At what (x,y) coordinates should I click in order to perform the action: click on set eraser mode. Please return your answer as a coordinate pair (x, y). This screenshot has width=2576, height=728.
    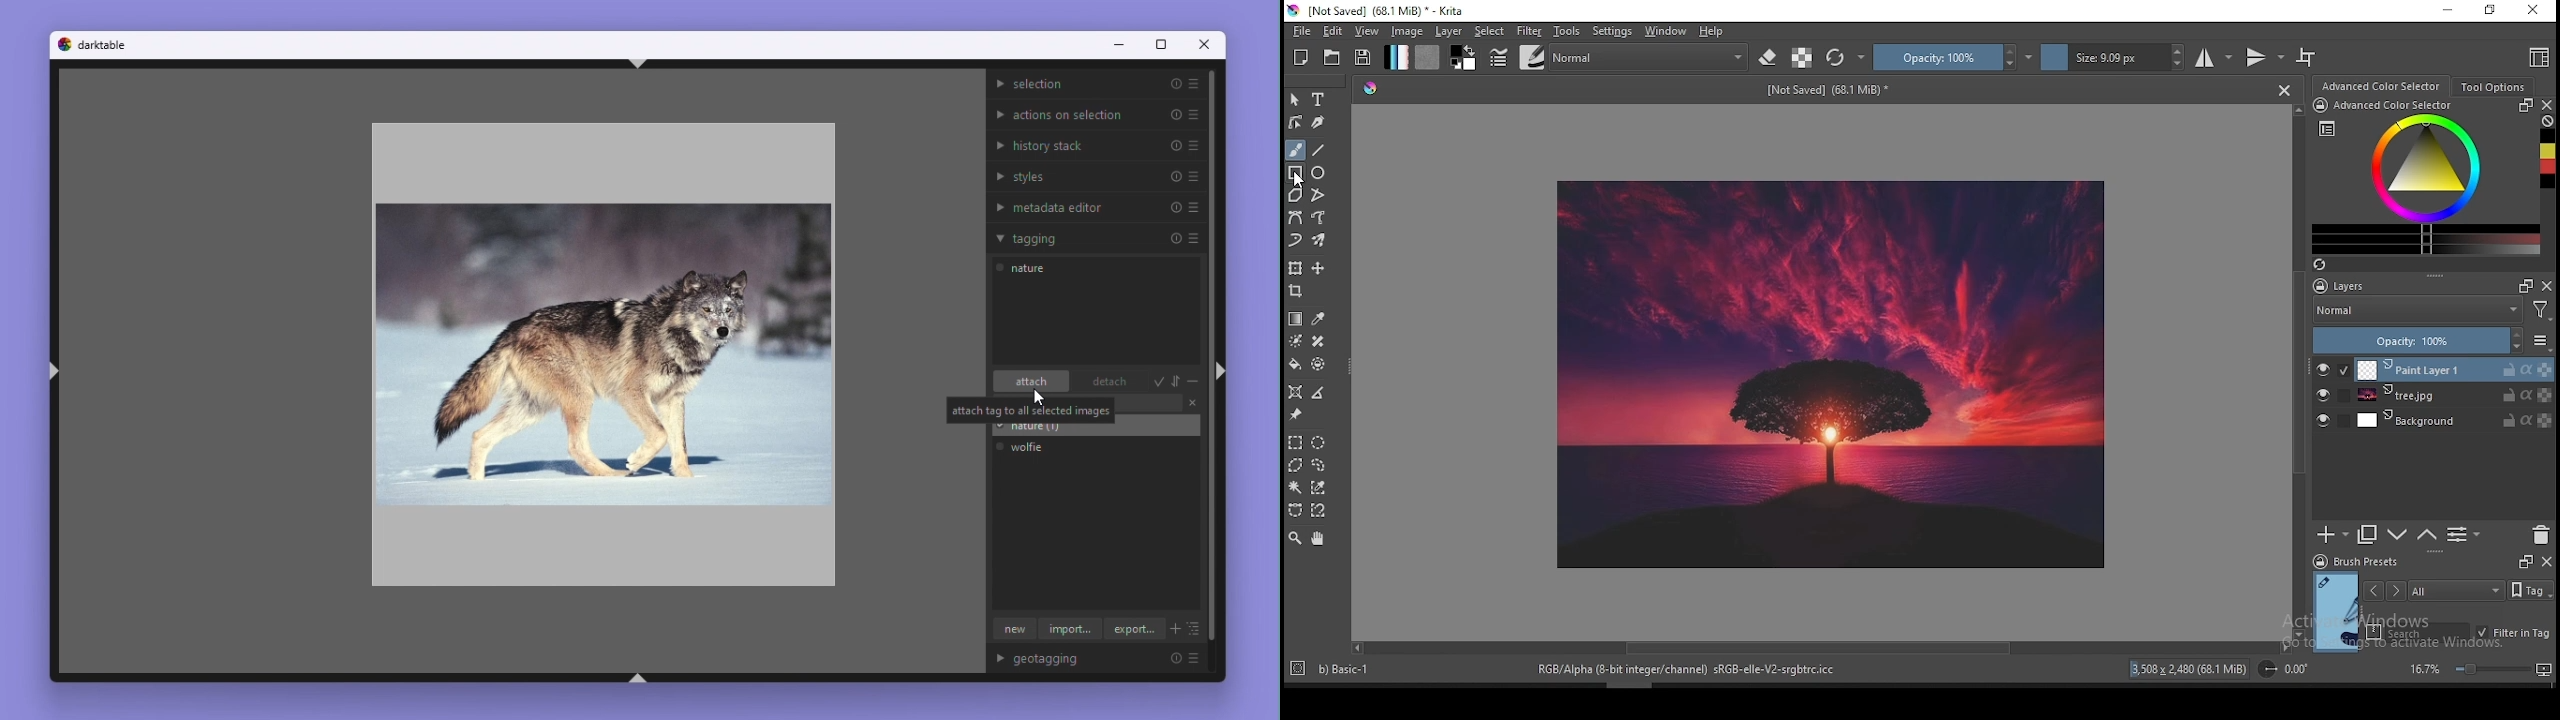
    Looking at the image, I should click on (1770, 56).